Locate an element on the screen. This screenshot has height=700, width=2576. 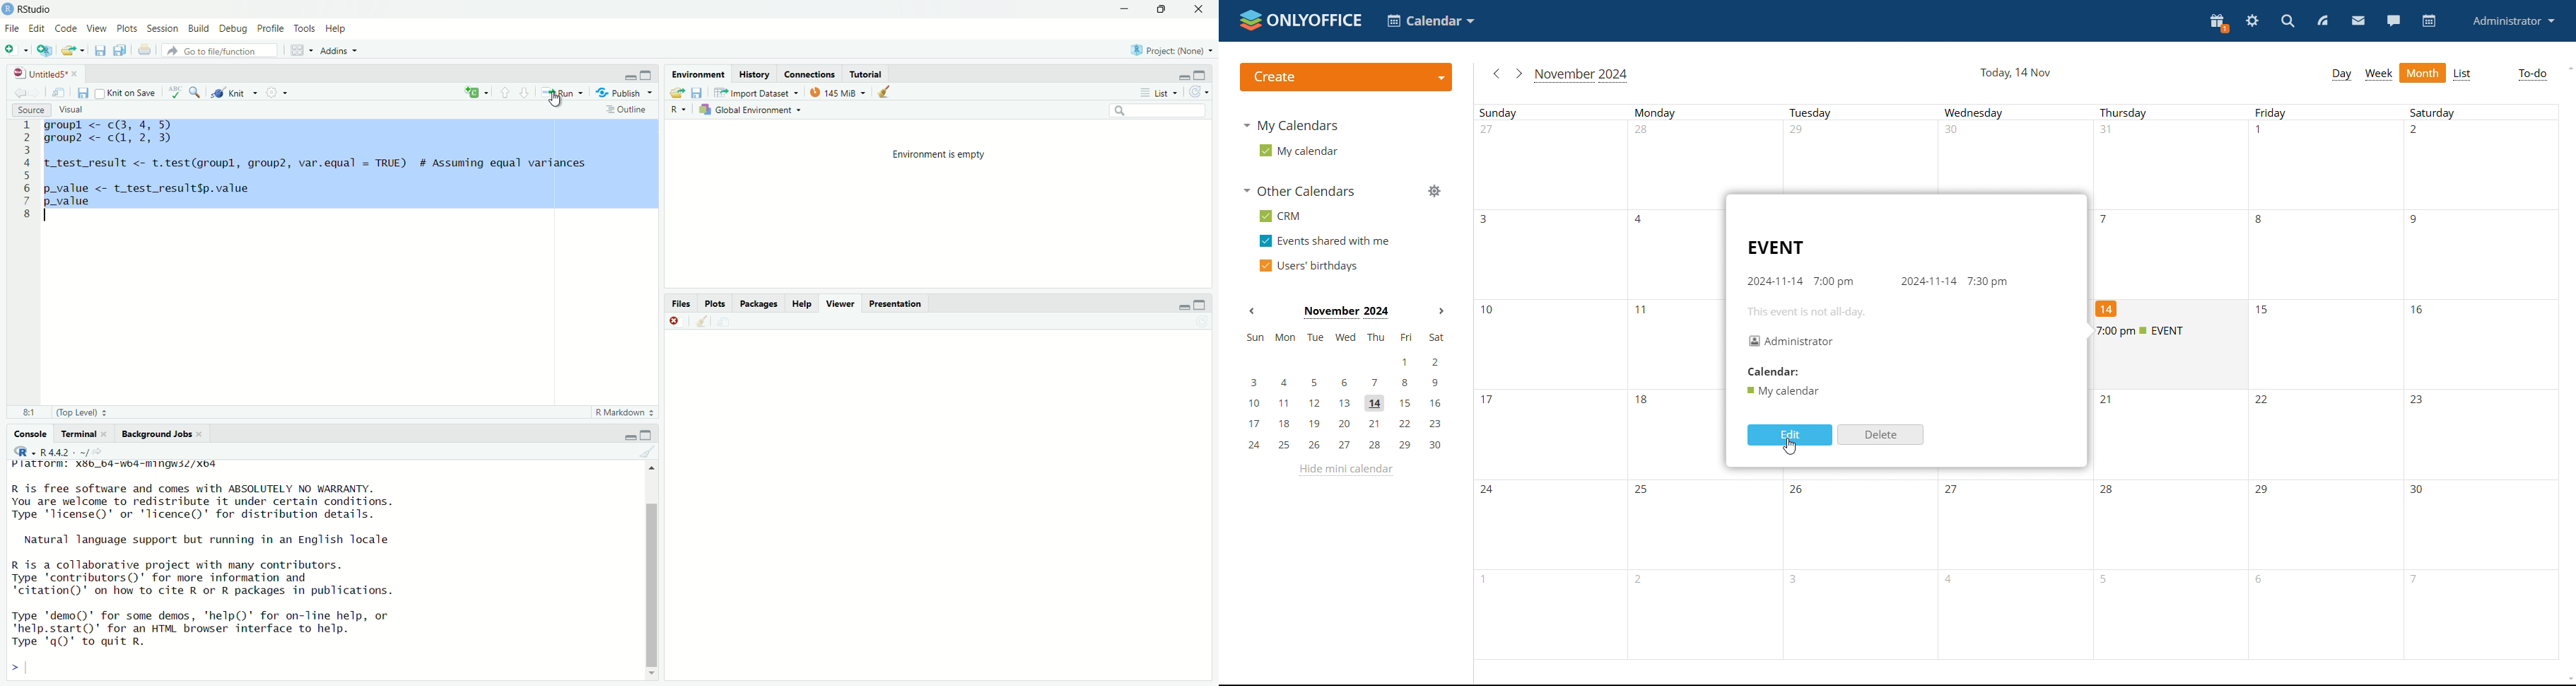
Visual is located at coordinates (74, 110).